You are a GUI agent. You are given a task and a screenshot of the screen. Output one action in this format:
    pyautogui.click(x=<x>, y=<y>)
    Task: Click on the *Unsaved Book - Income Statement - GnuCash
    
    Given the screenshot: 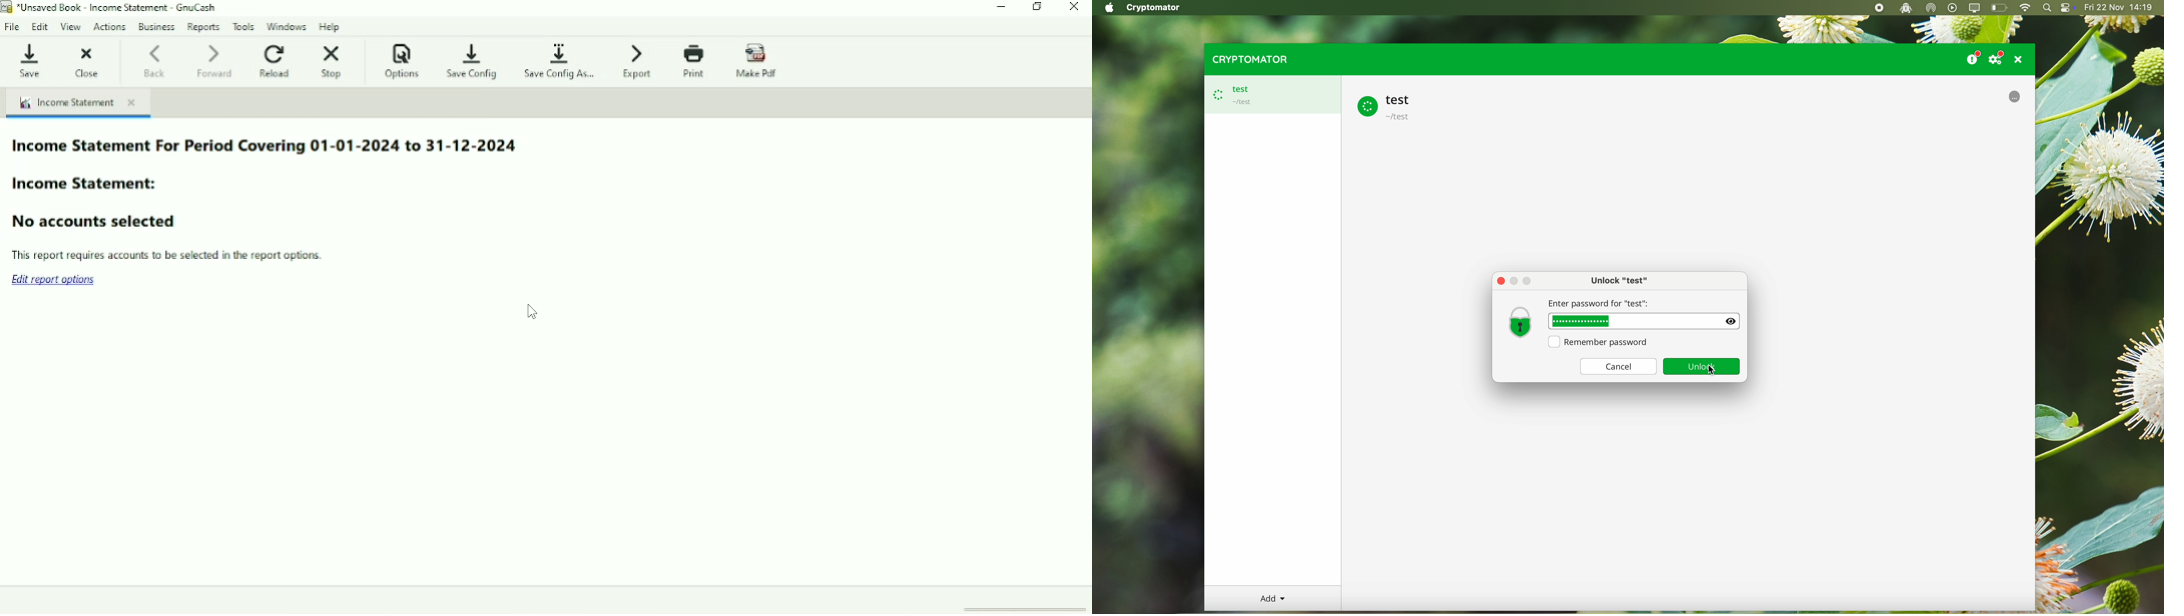 What is the action you would take?
    pyautogui.click(x=115, y=8)
    